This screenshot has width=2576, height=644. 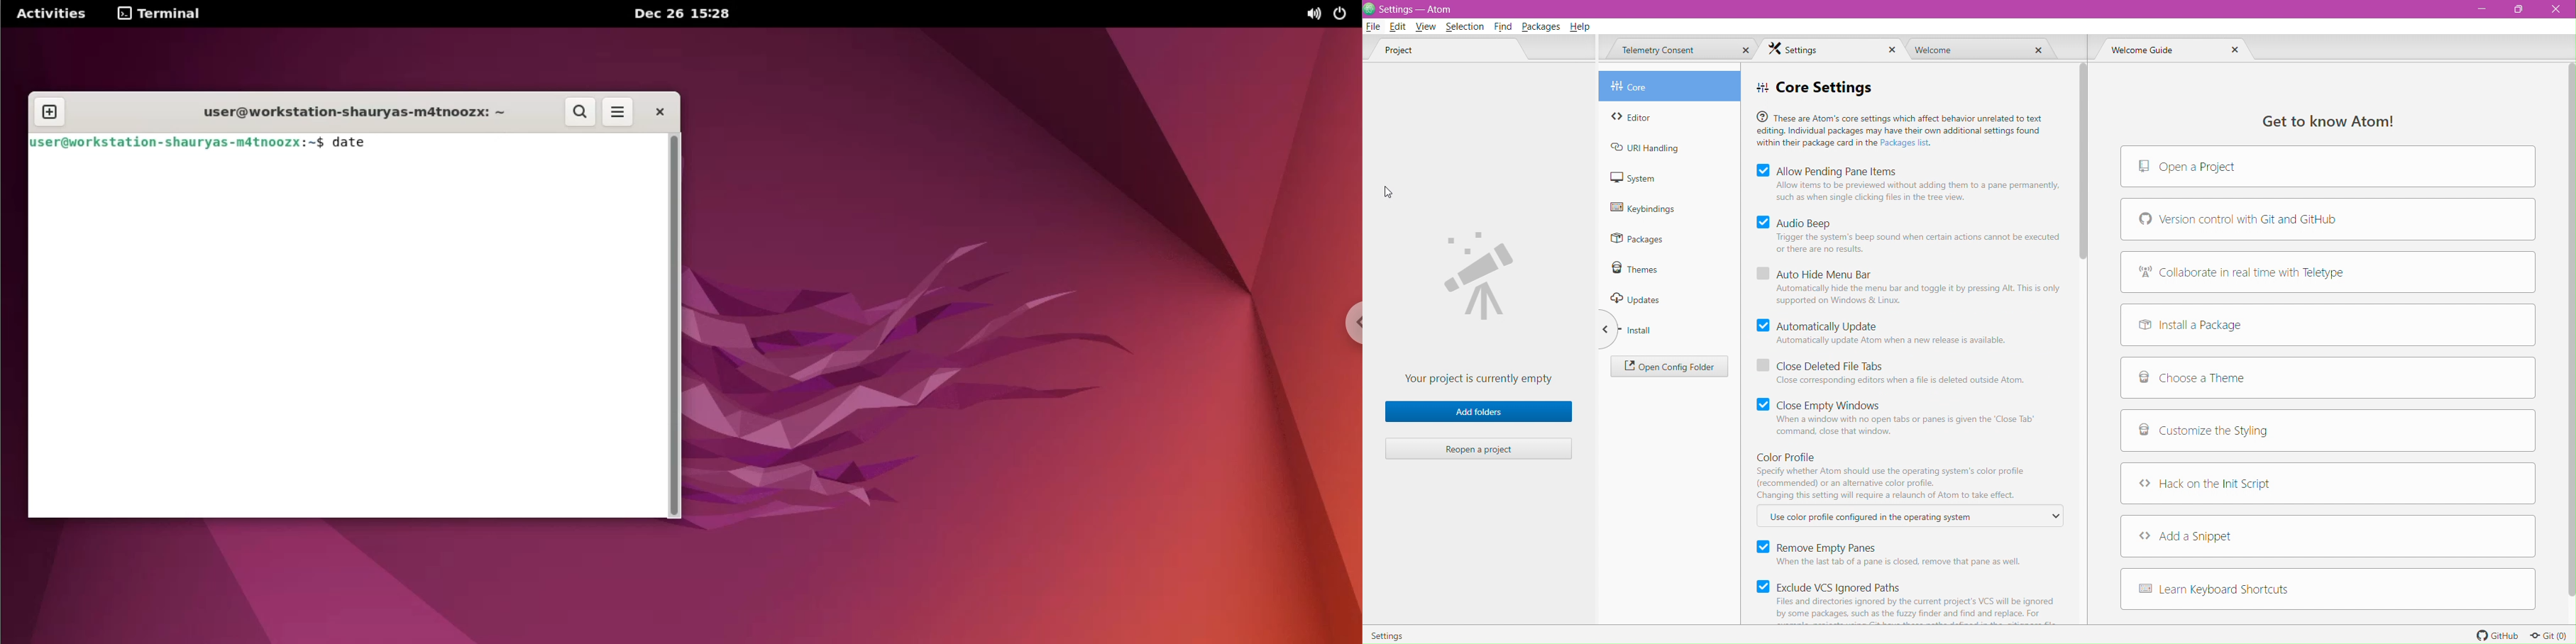 I want to click on Close, so click(x=2235, y=53).